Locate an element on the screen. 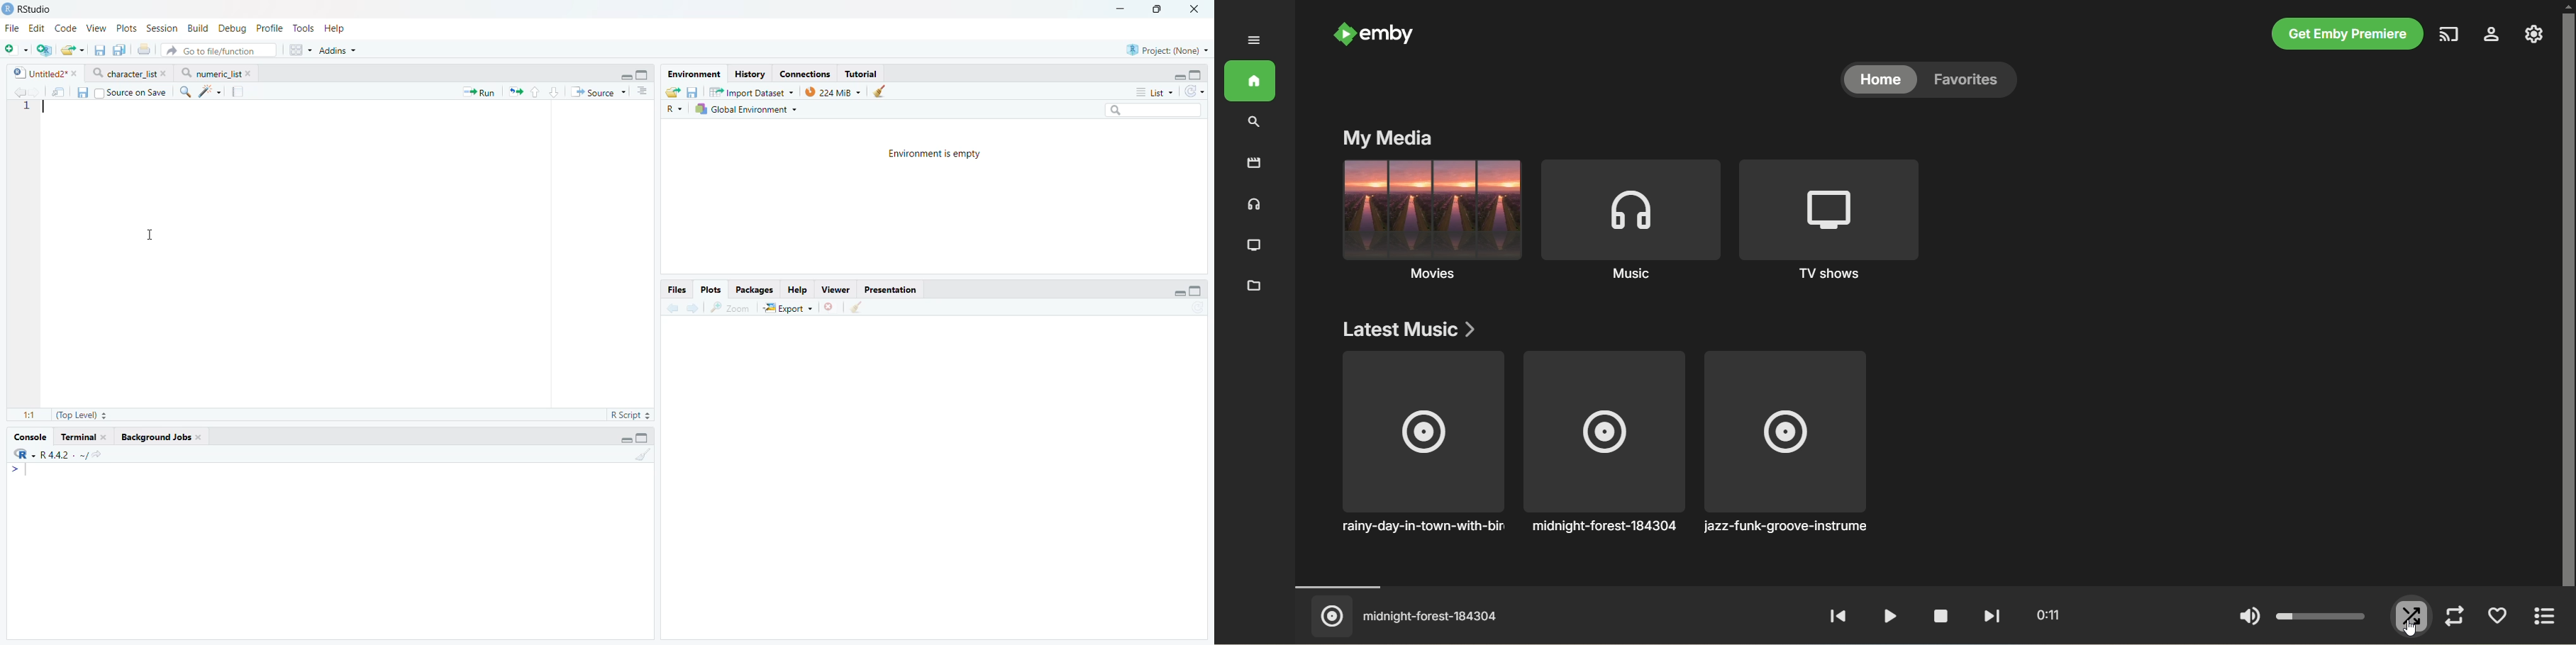 The image size is (2576, 672). Help is located at coordinates (337, 29).